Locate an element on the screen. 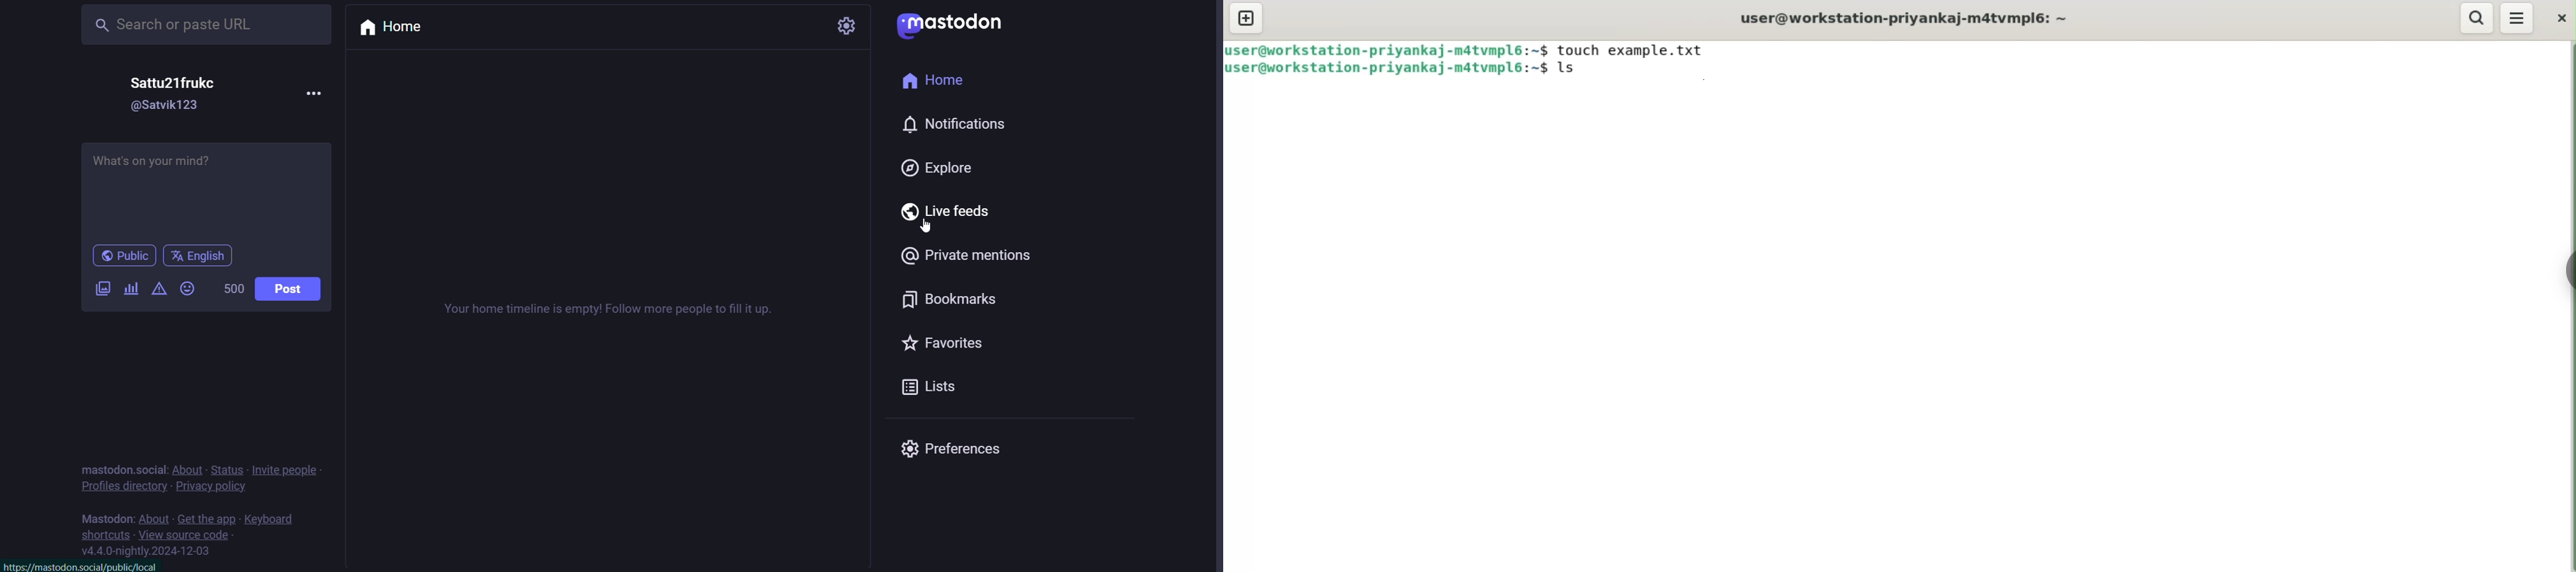  500 is located at coordinates (233, 286).